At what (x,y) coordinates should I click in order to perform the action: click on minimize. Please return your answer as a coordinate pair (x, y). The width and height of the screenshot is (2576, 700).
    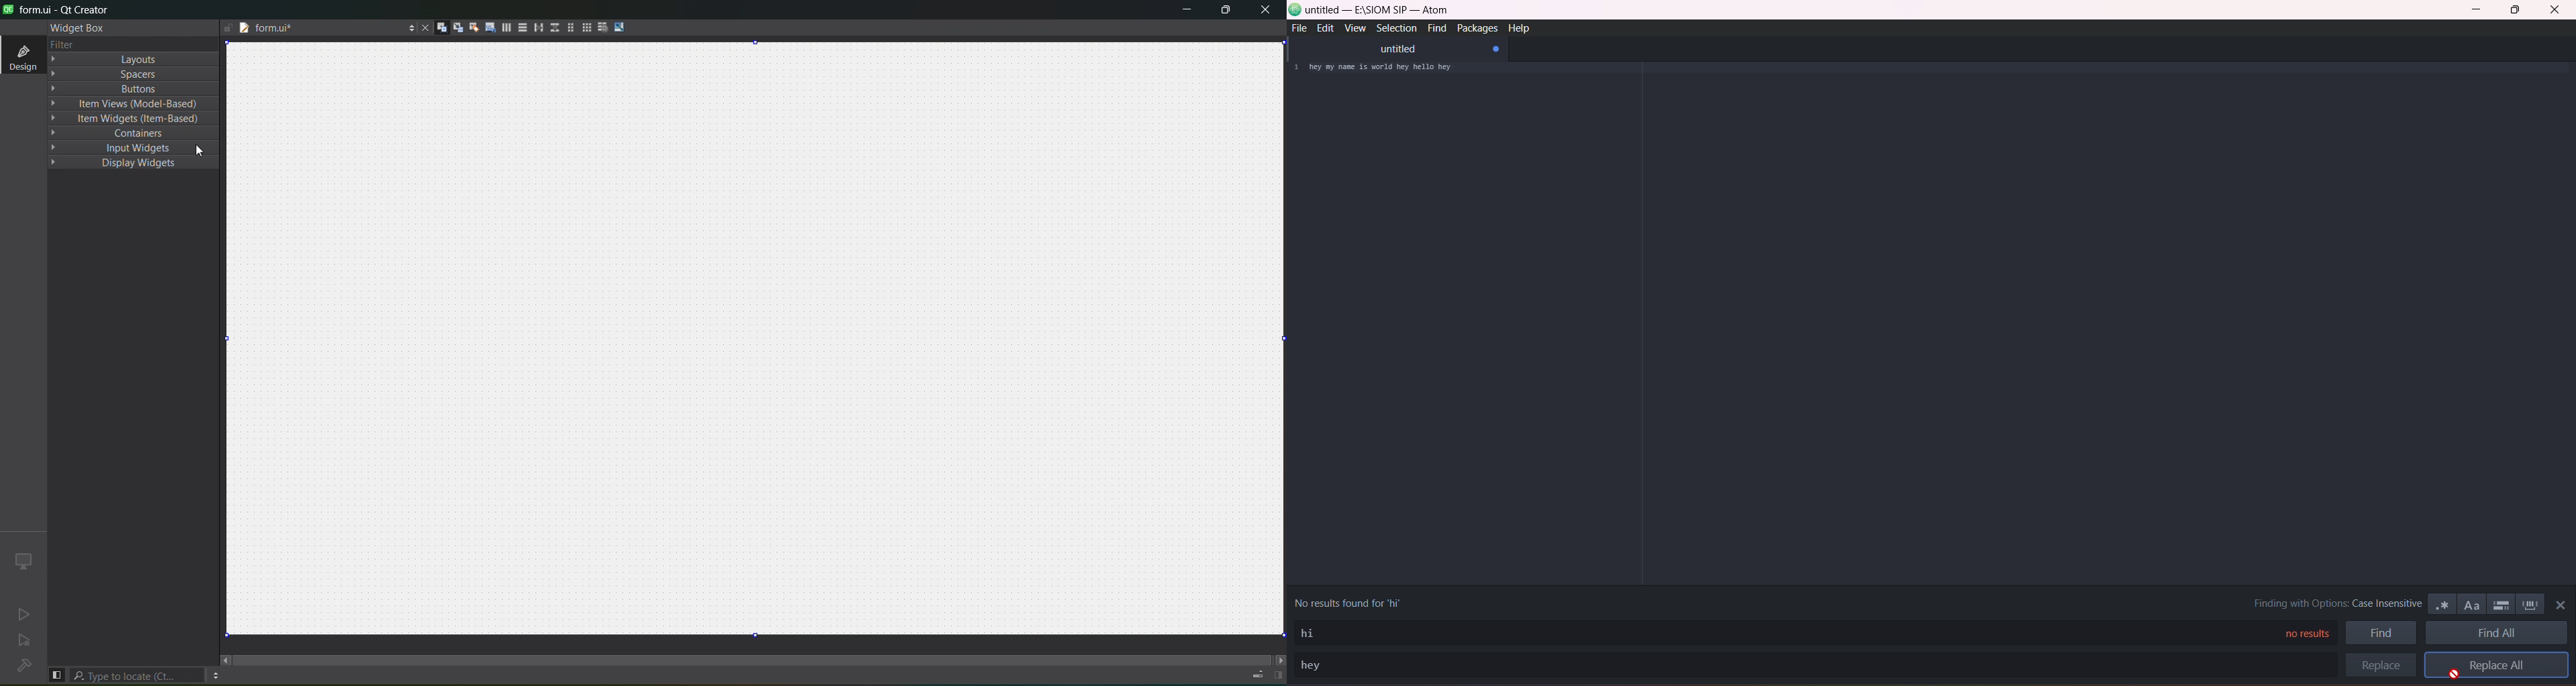
    Looking at the image, I should click on (2480, 11).